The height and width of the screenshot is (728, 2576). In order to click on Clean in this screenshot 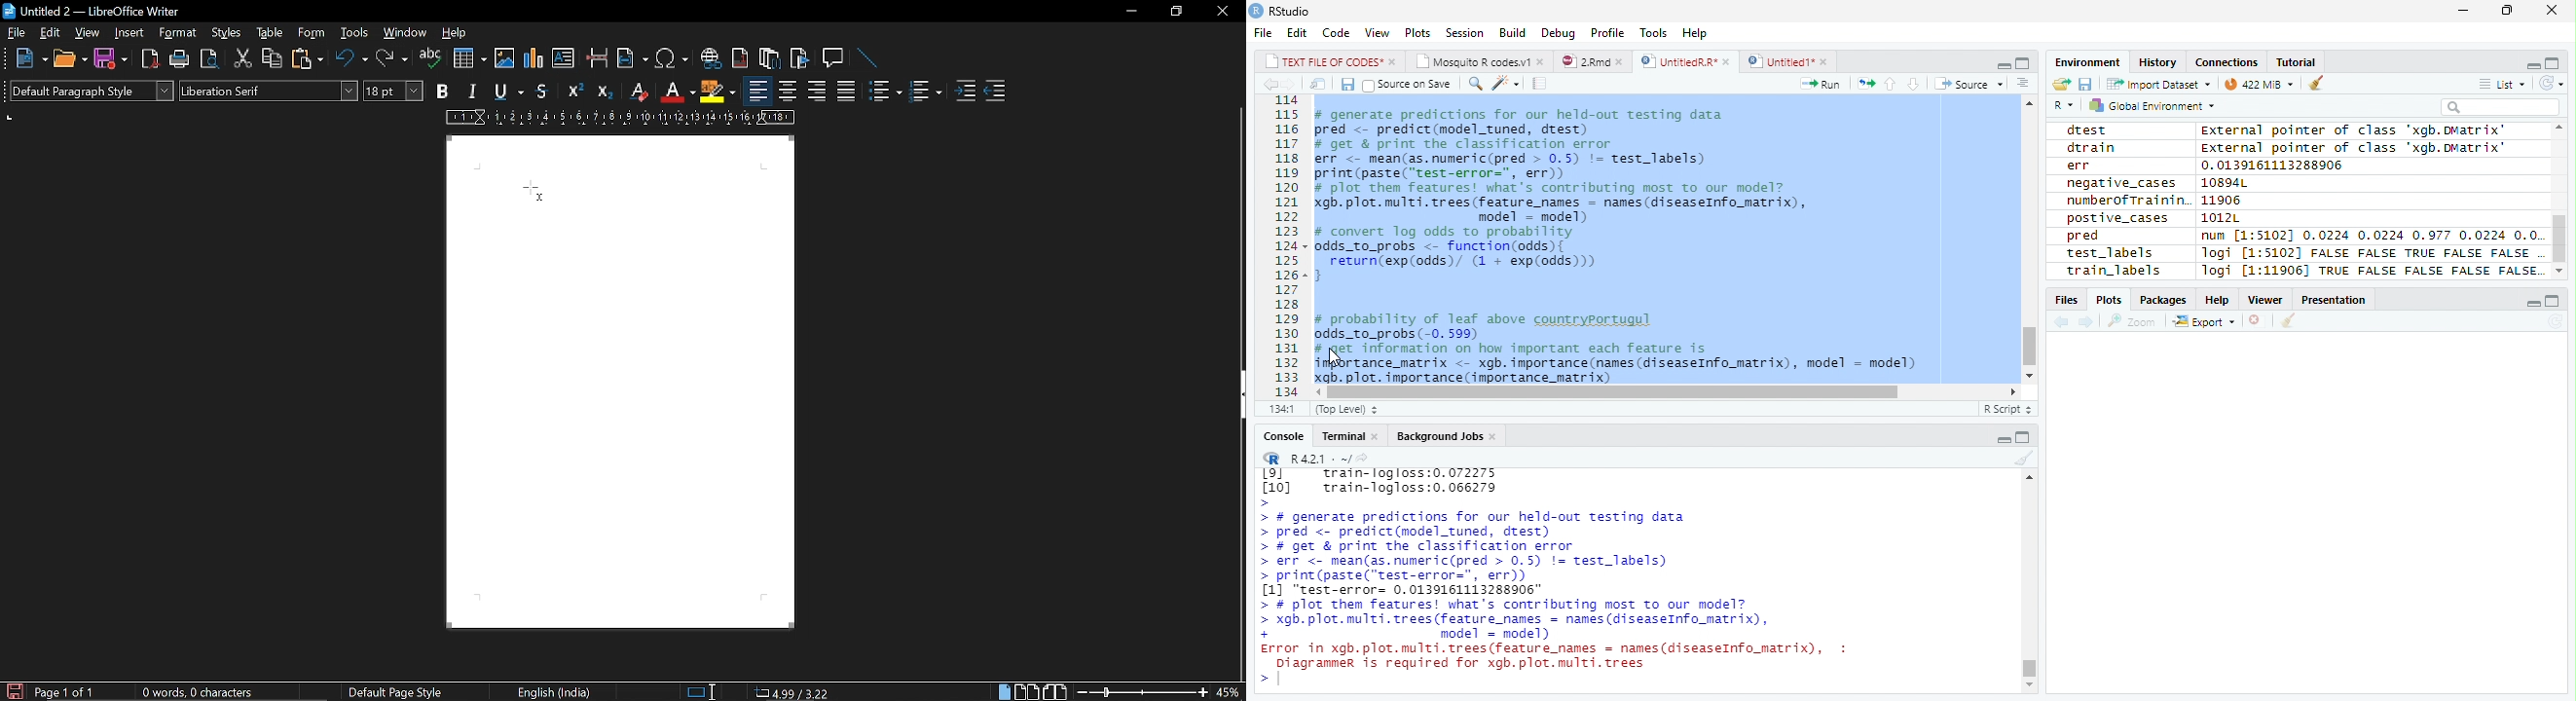, I will do `click(2020, 459)`.